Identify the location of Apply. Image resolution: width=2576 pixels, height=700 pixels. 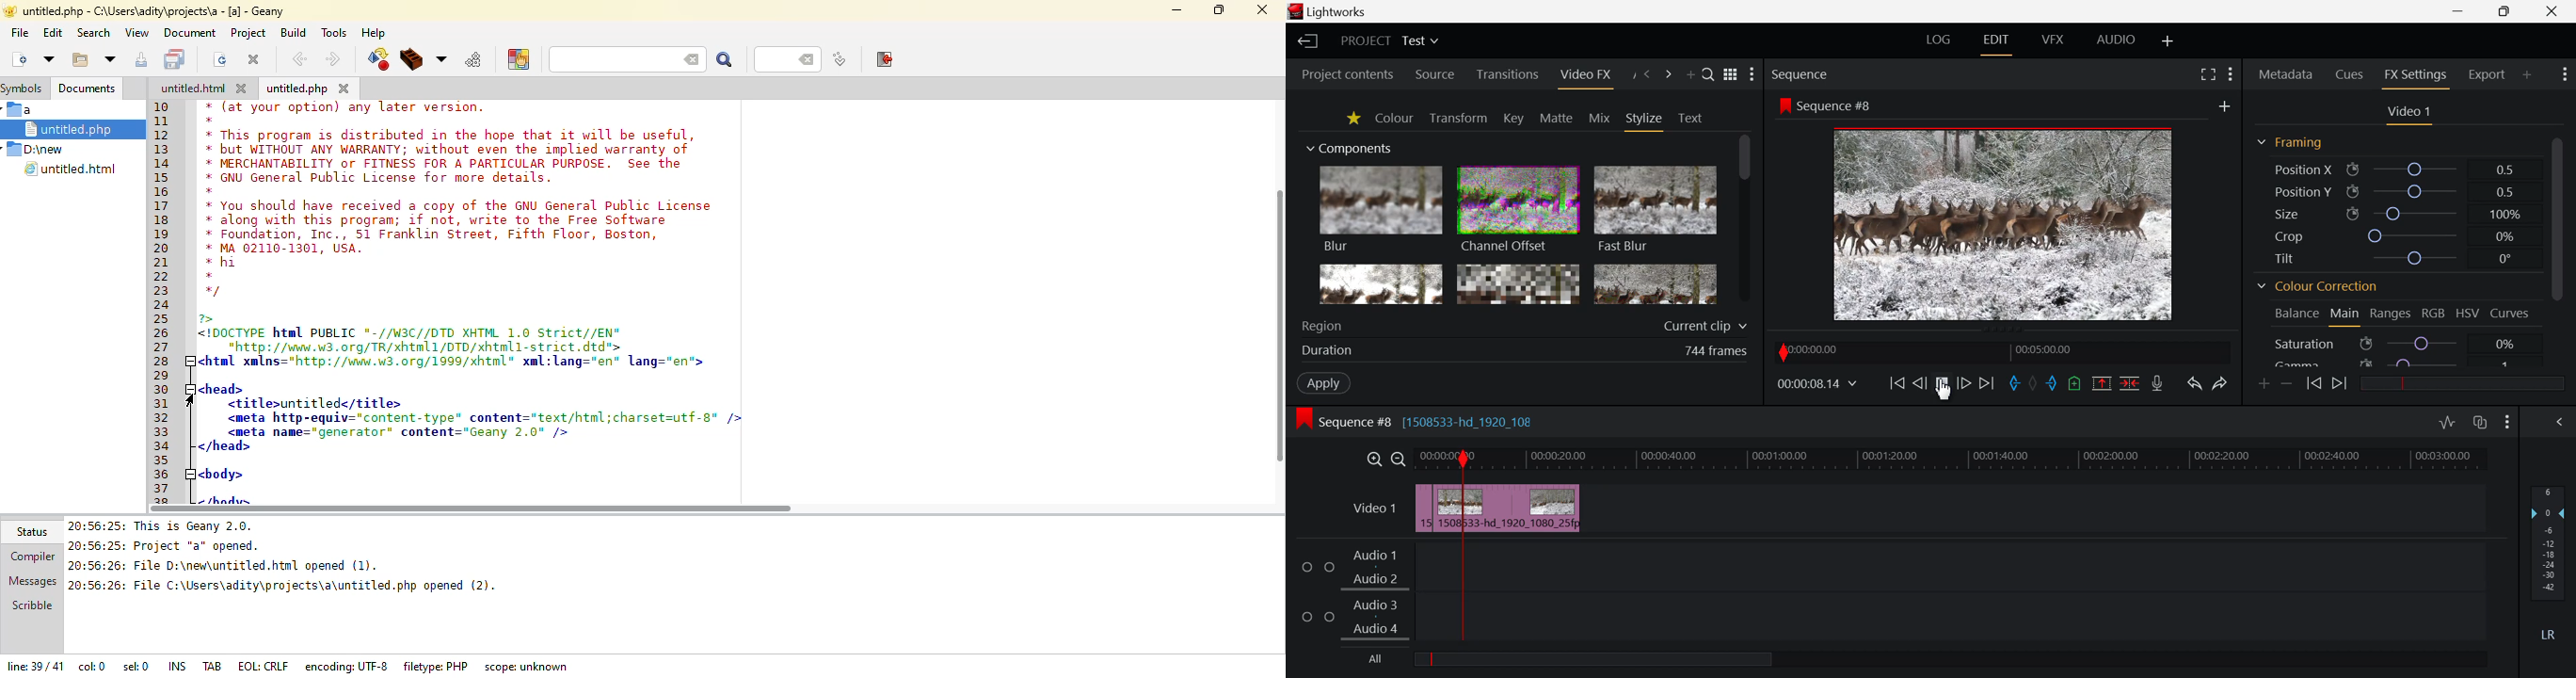
(1323, 383).